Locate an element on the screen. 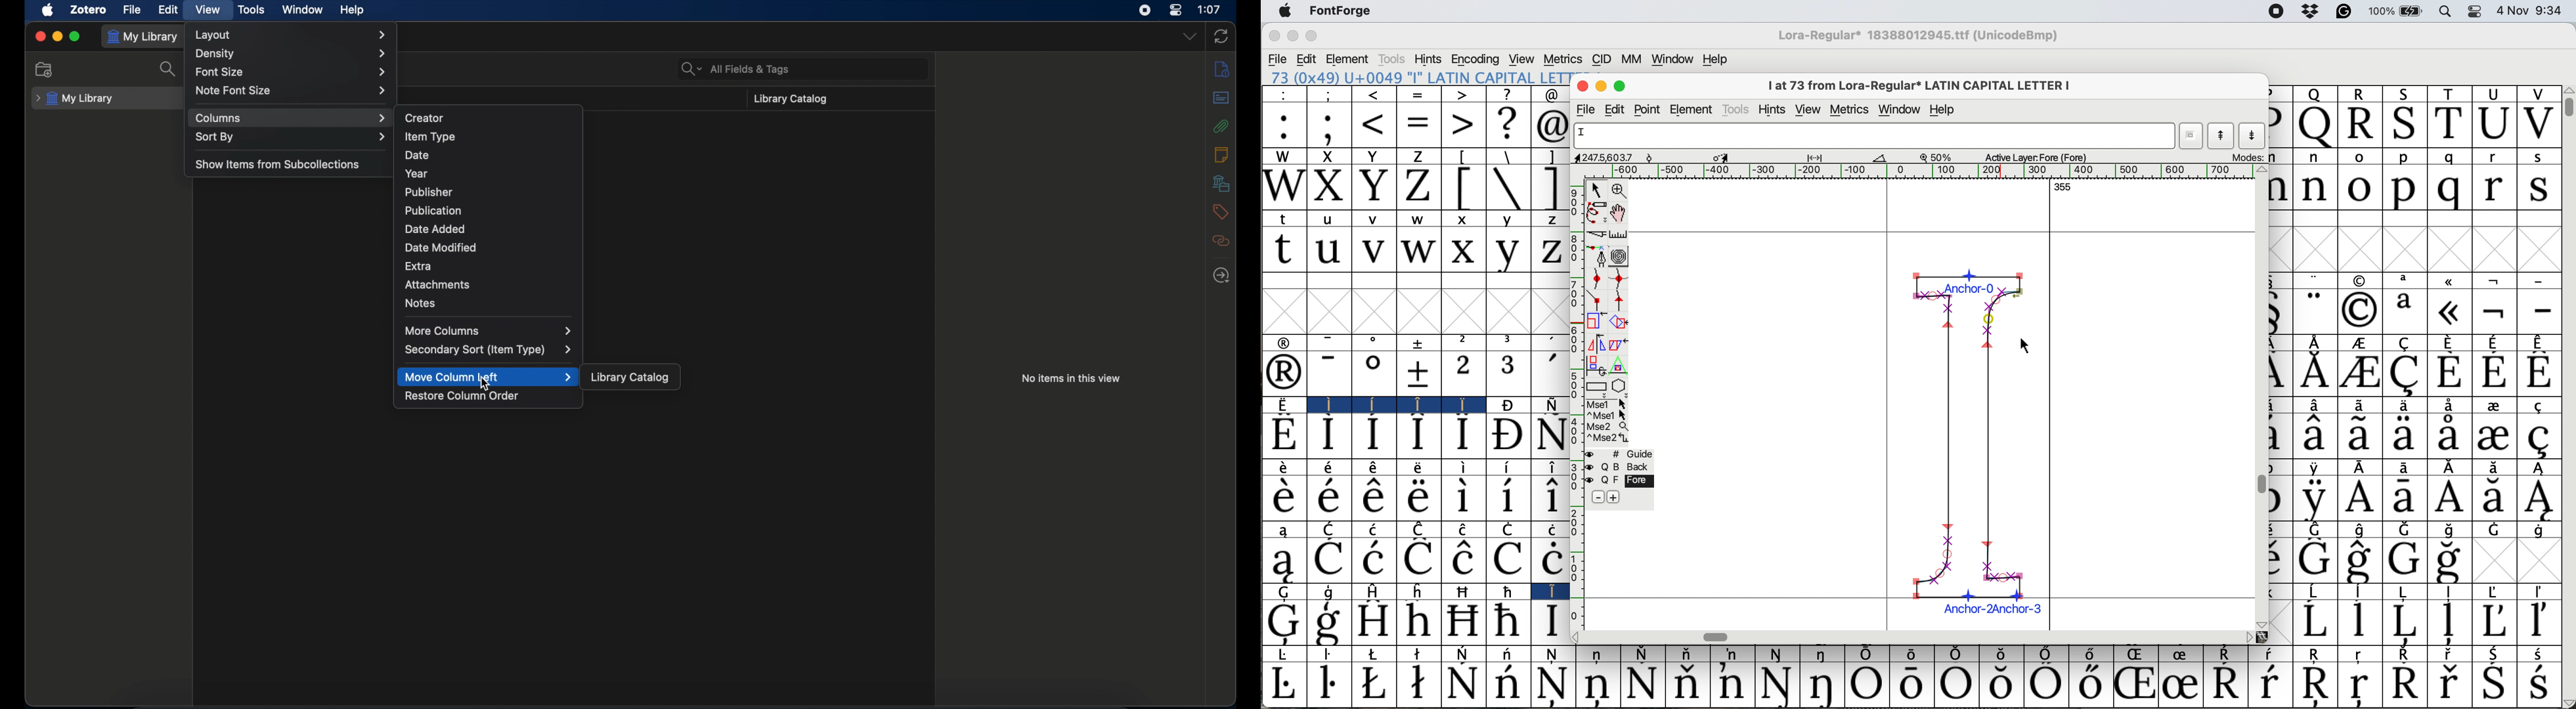 This screenshot has width=2576, height=728. a is located at coordinates (2408, 281).